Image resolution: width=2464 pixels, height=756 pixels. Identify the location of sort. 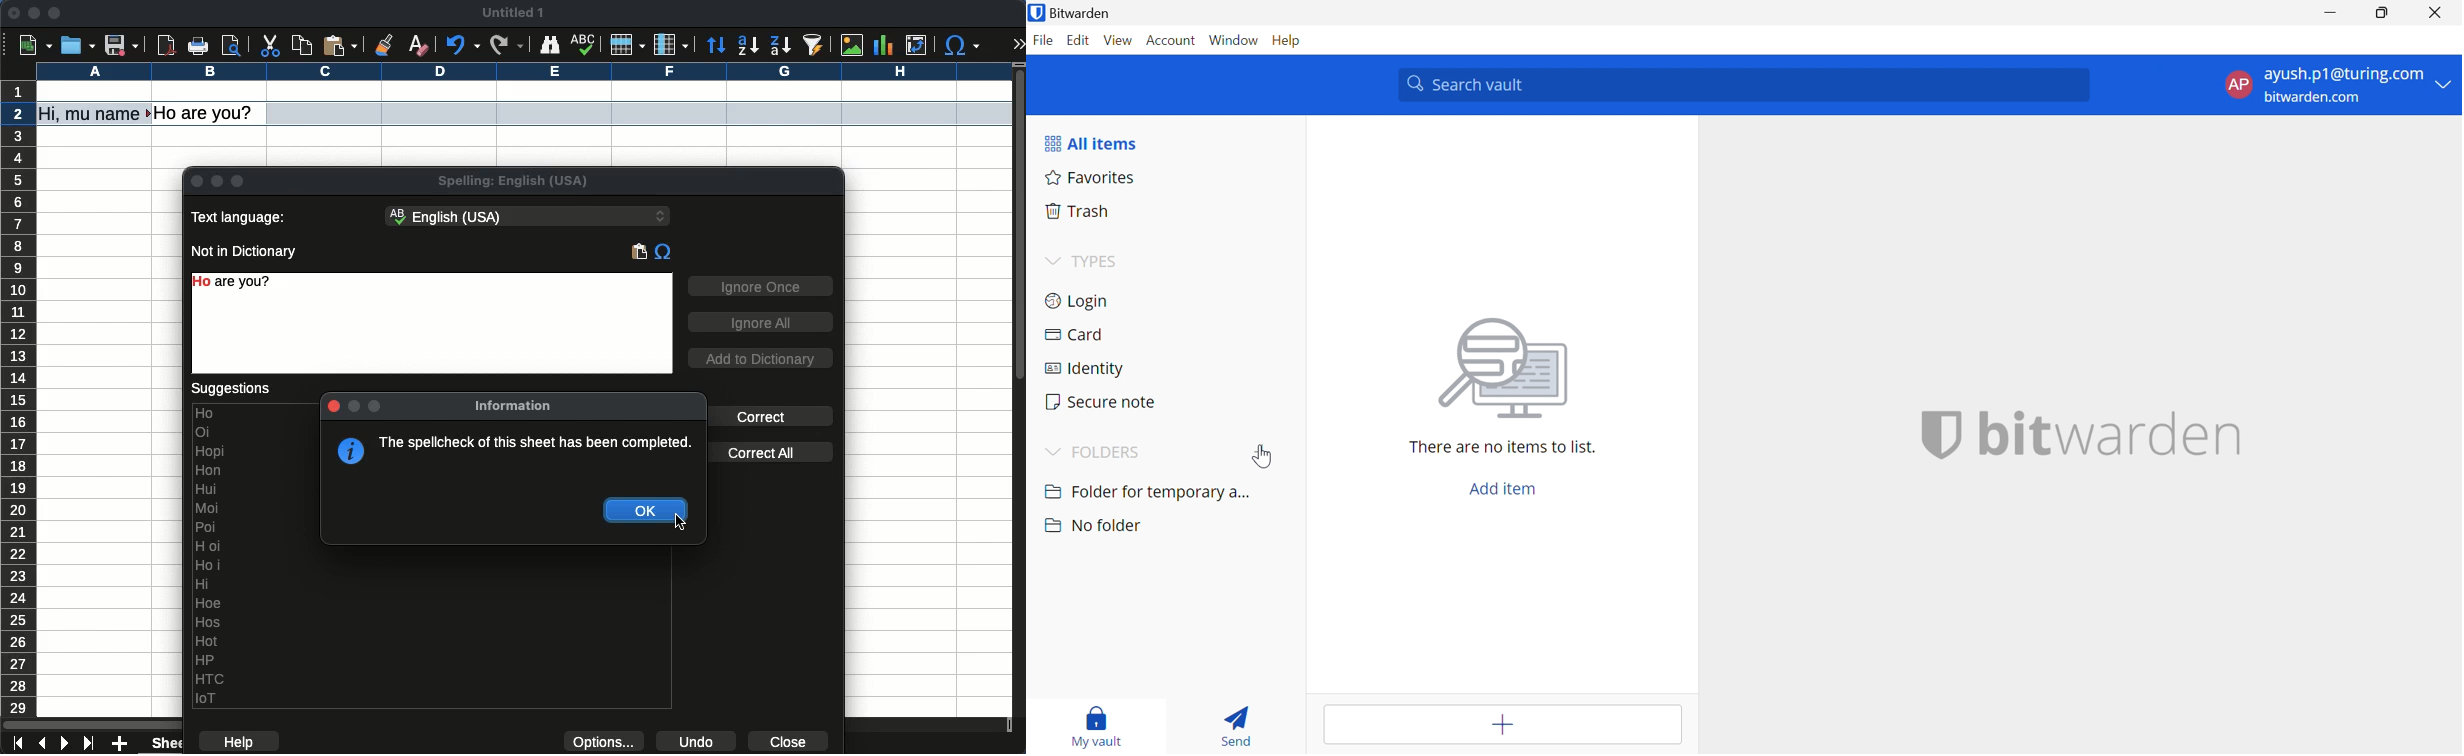
(814, 45).